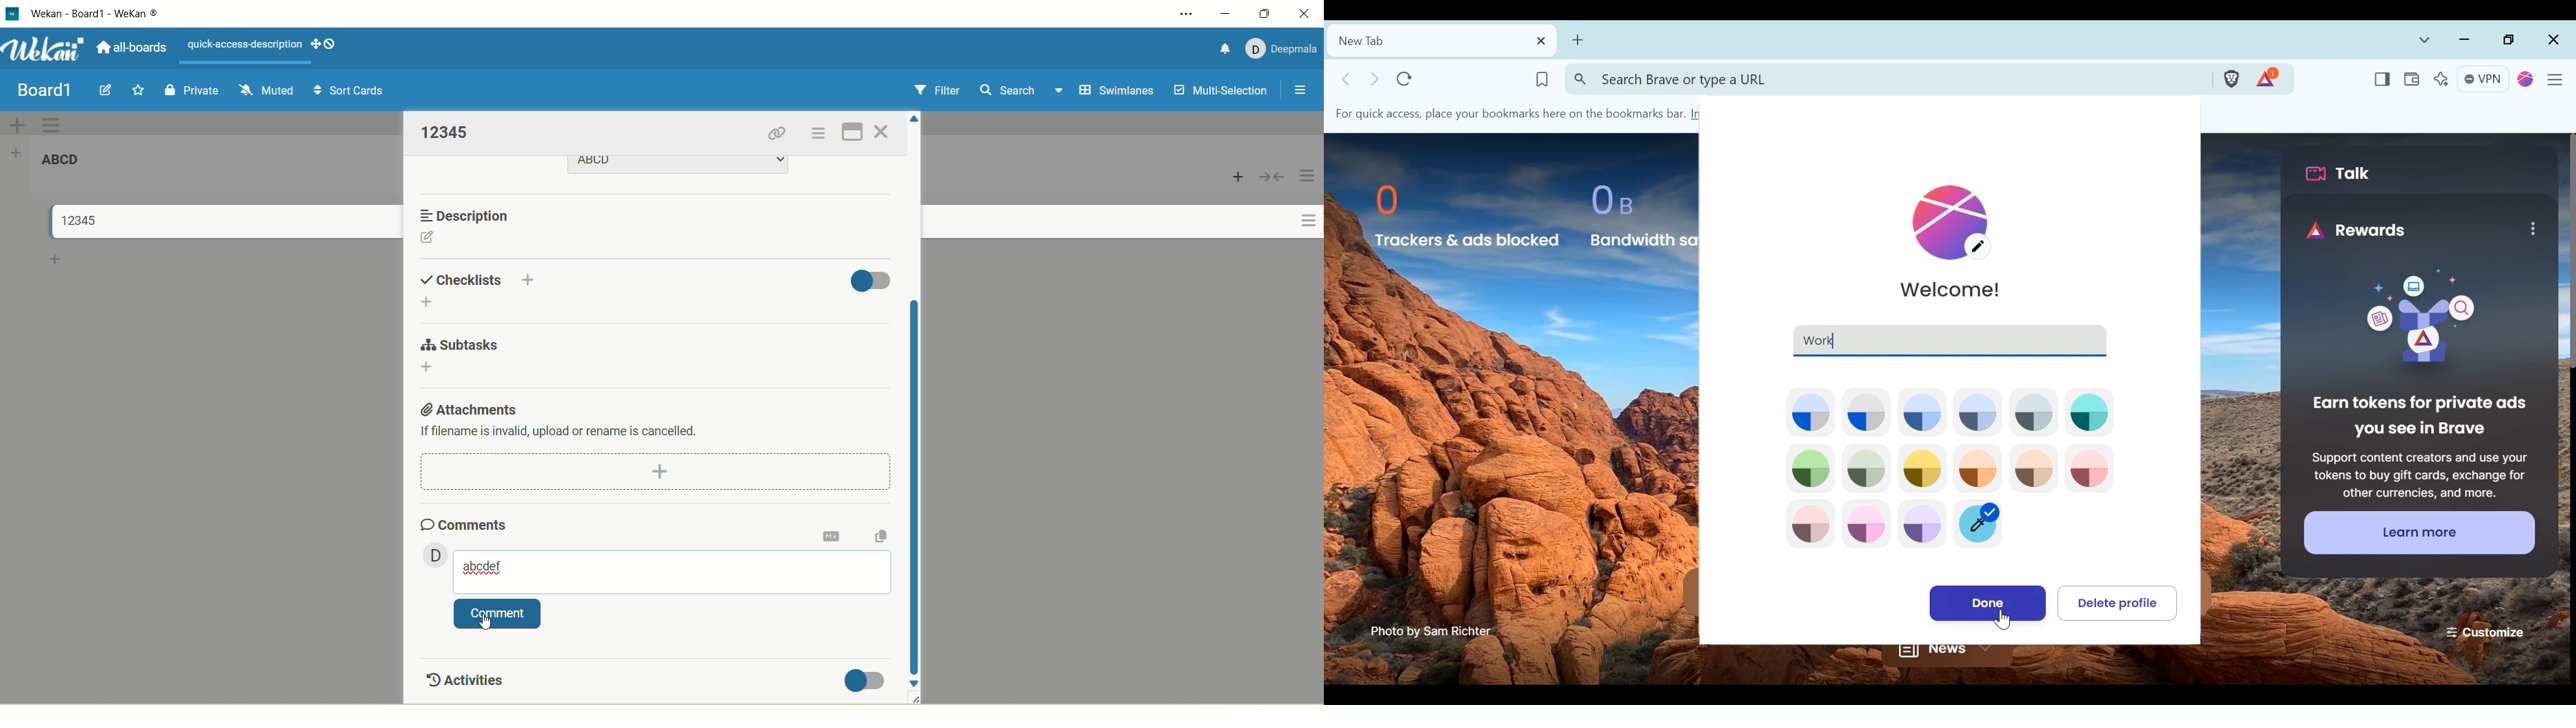 This screenshot has width=2576, height=728. I want to click on add, so click(431, 303).